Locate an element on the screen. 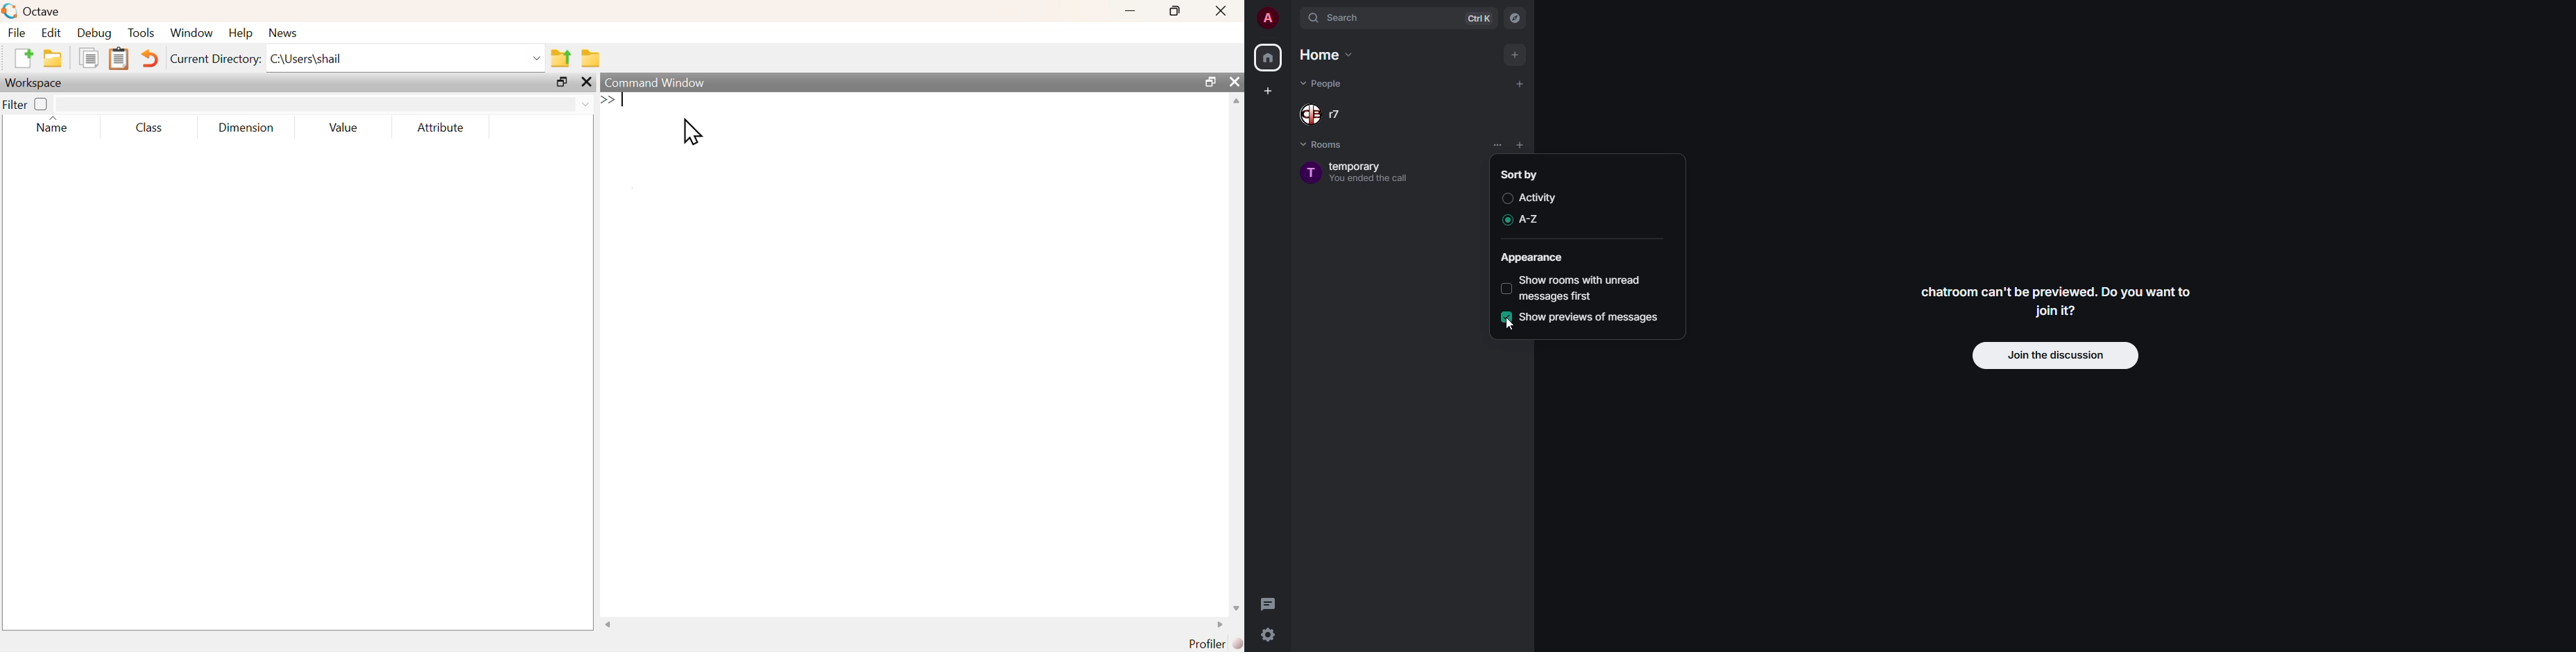 The image size is (2576, 672). show previews of messages is located at coordinates (1590, 318).